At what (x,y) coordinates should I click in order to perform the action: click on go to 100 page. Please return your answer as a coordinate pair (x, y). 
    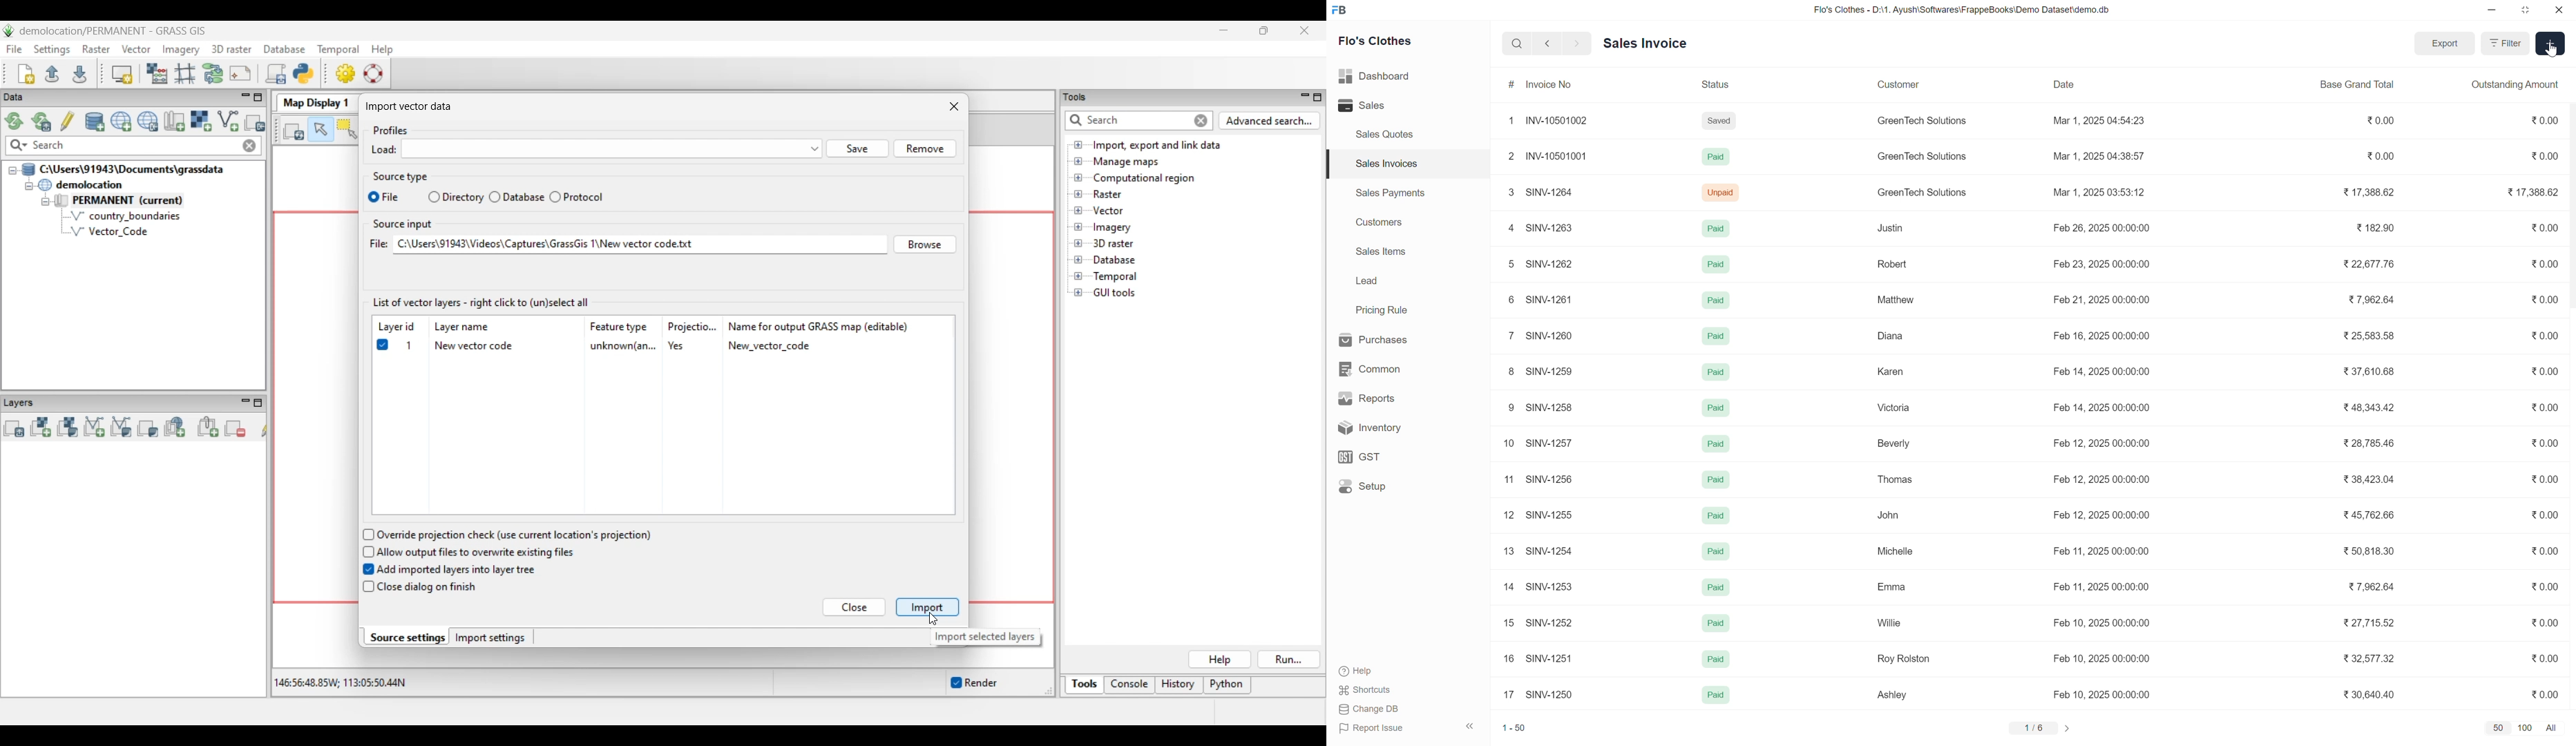
    Looking at the image, I should click on (2526, 727).